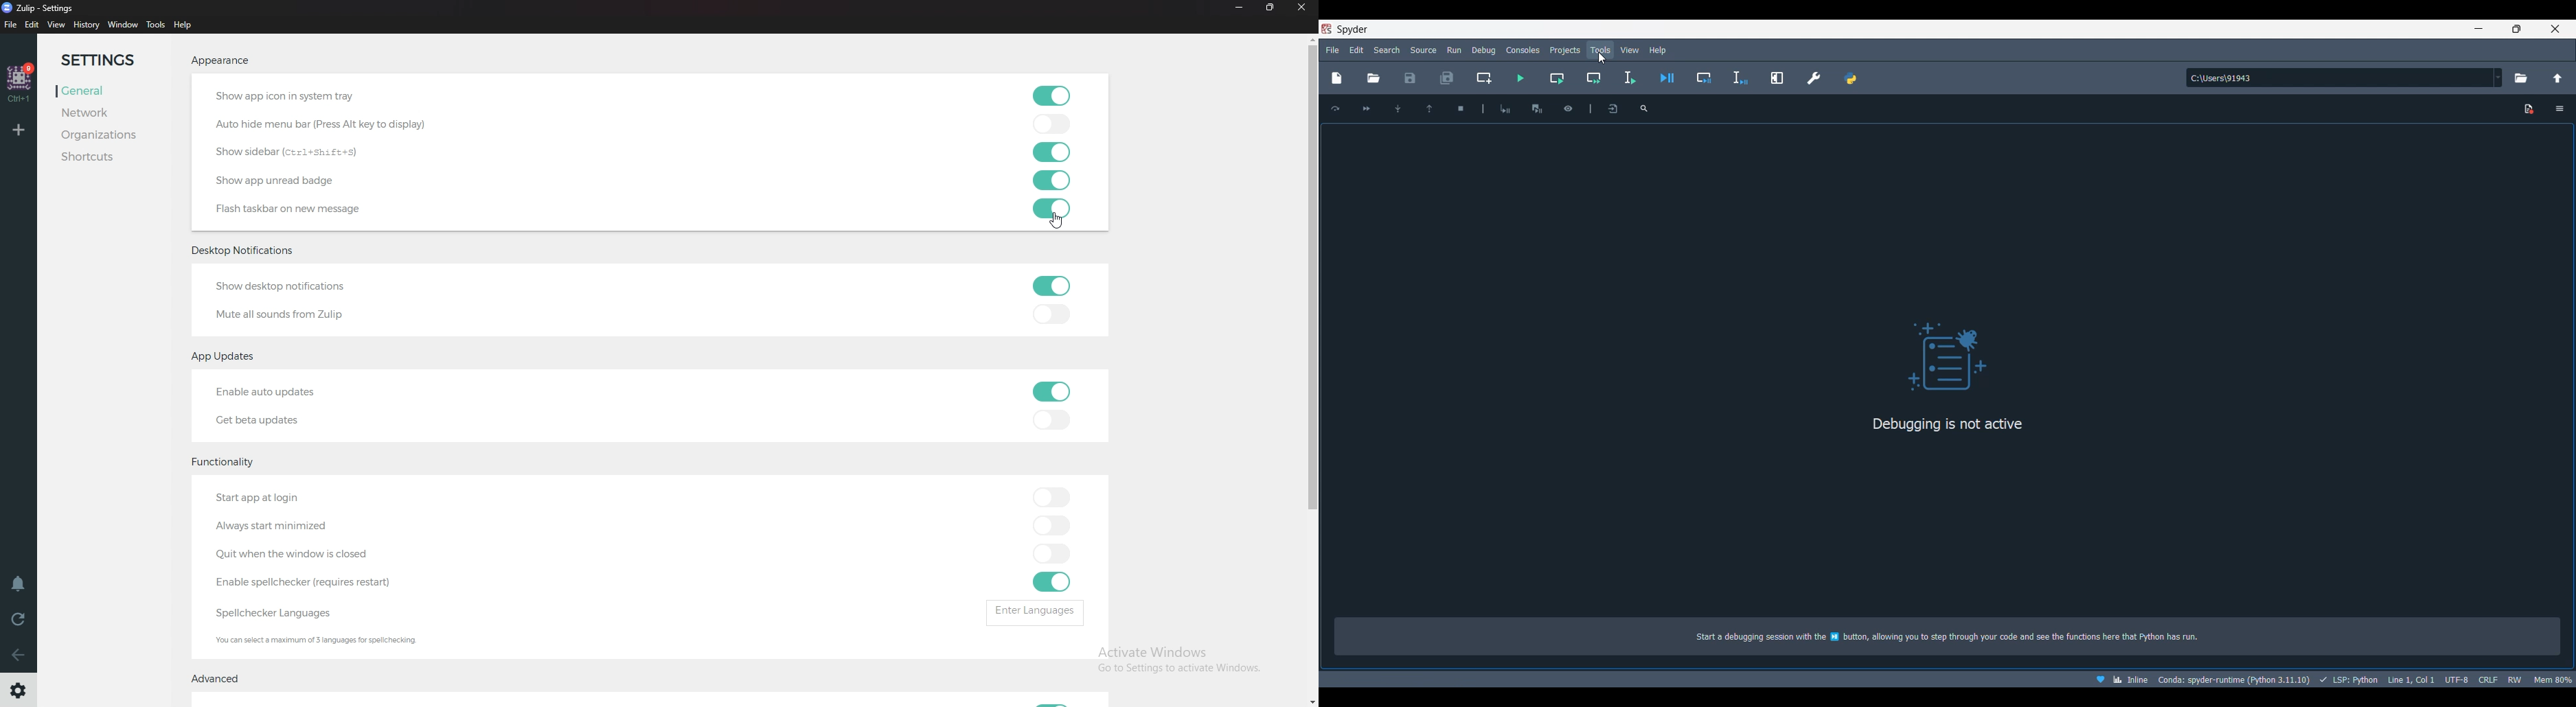 This screenshot has height=728, width=2576. I want to click on Settings, so click(108, 60).